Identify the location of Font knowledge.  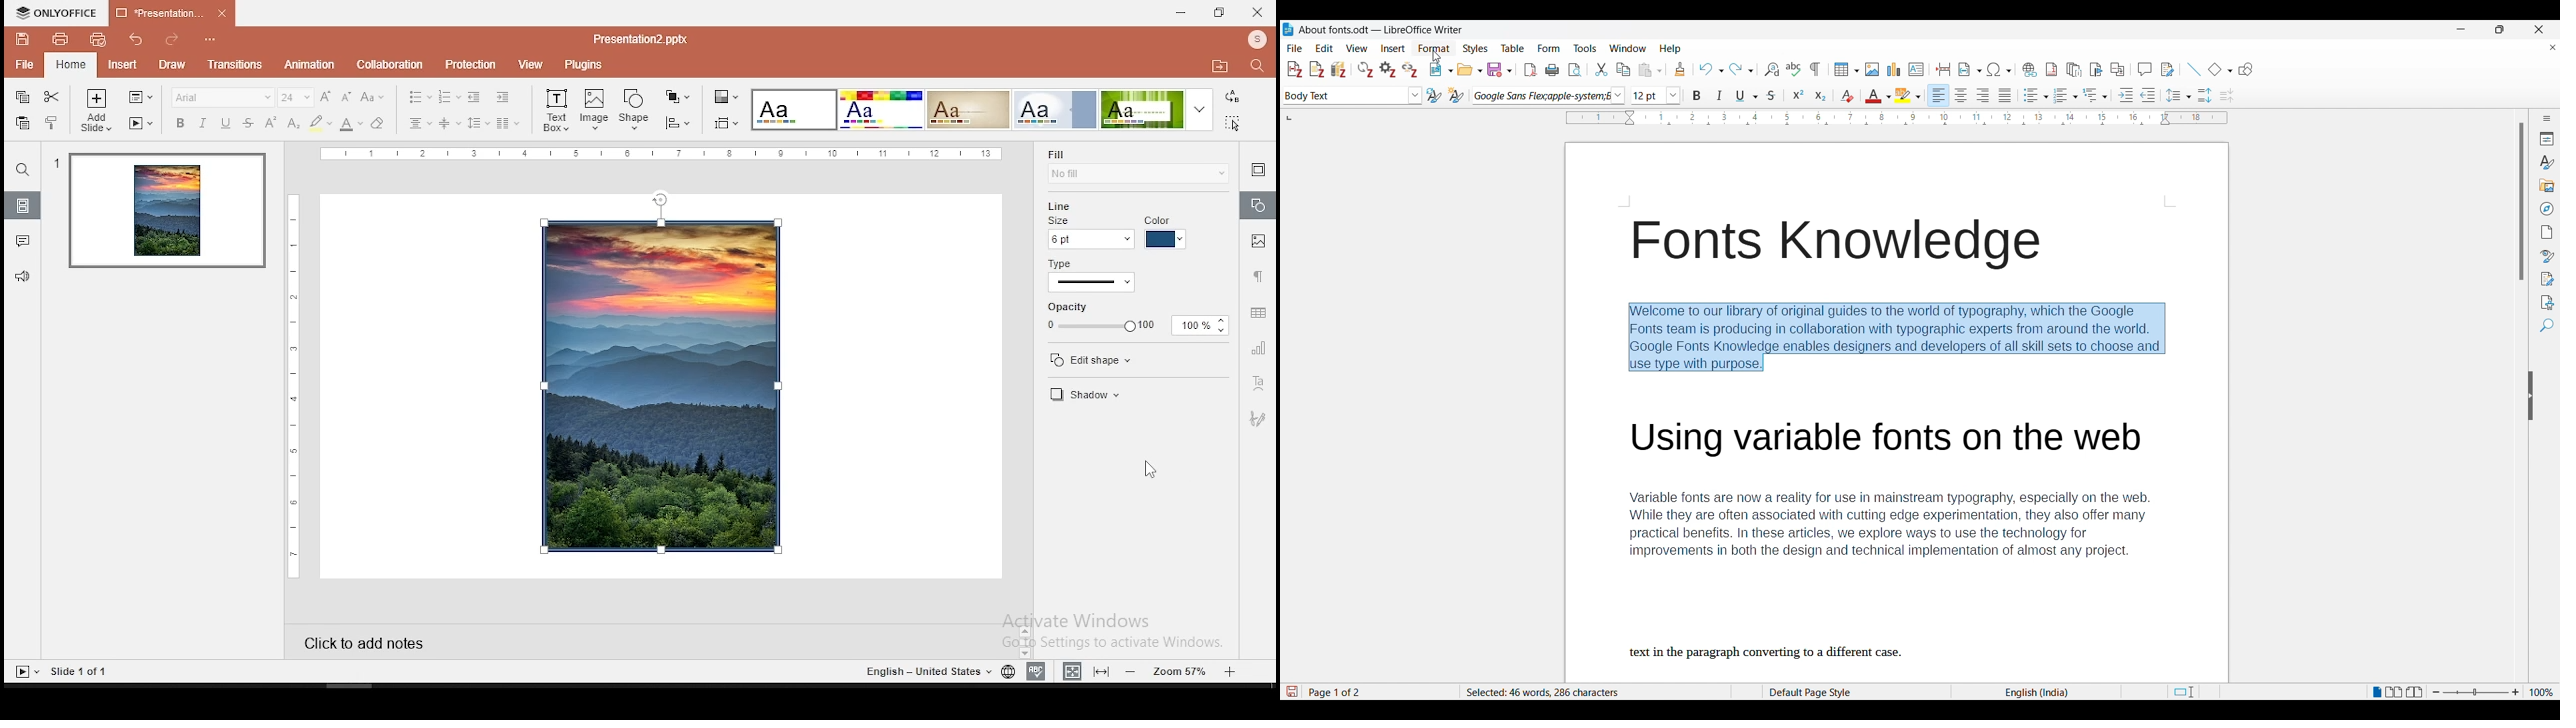
(1842, 245).